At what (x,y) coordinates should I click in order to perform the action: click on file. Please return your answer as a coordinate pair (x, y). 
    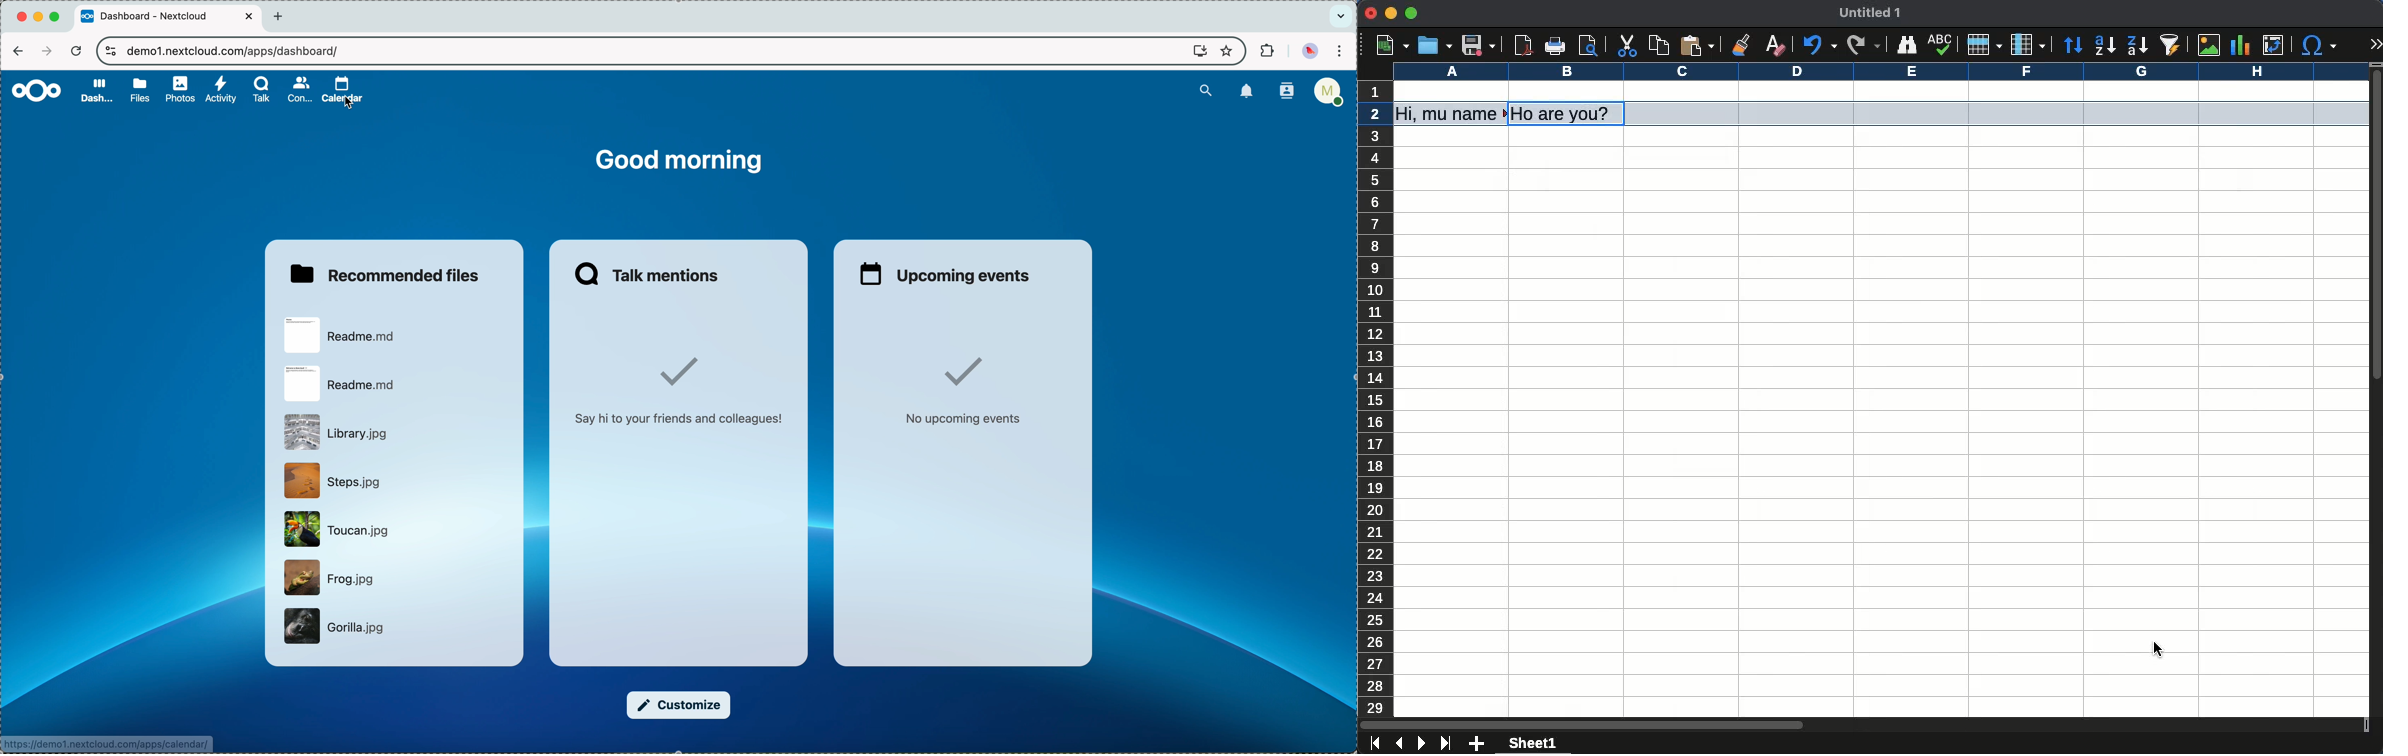
    Looking at the image, I should click on (338, 628).